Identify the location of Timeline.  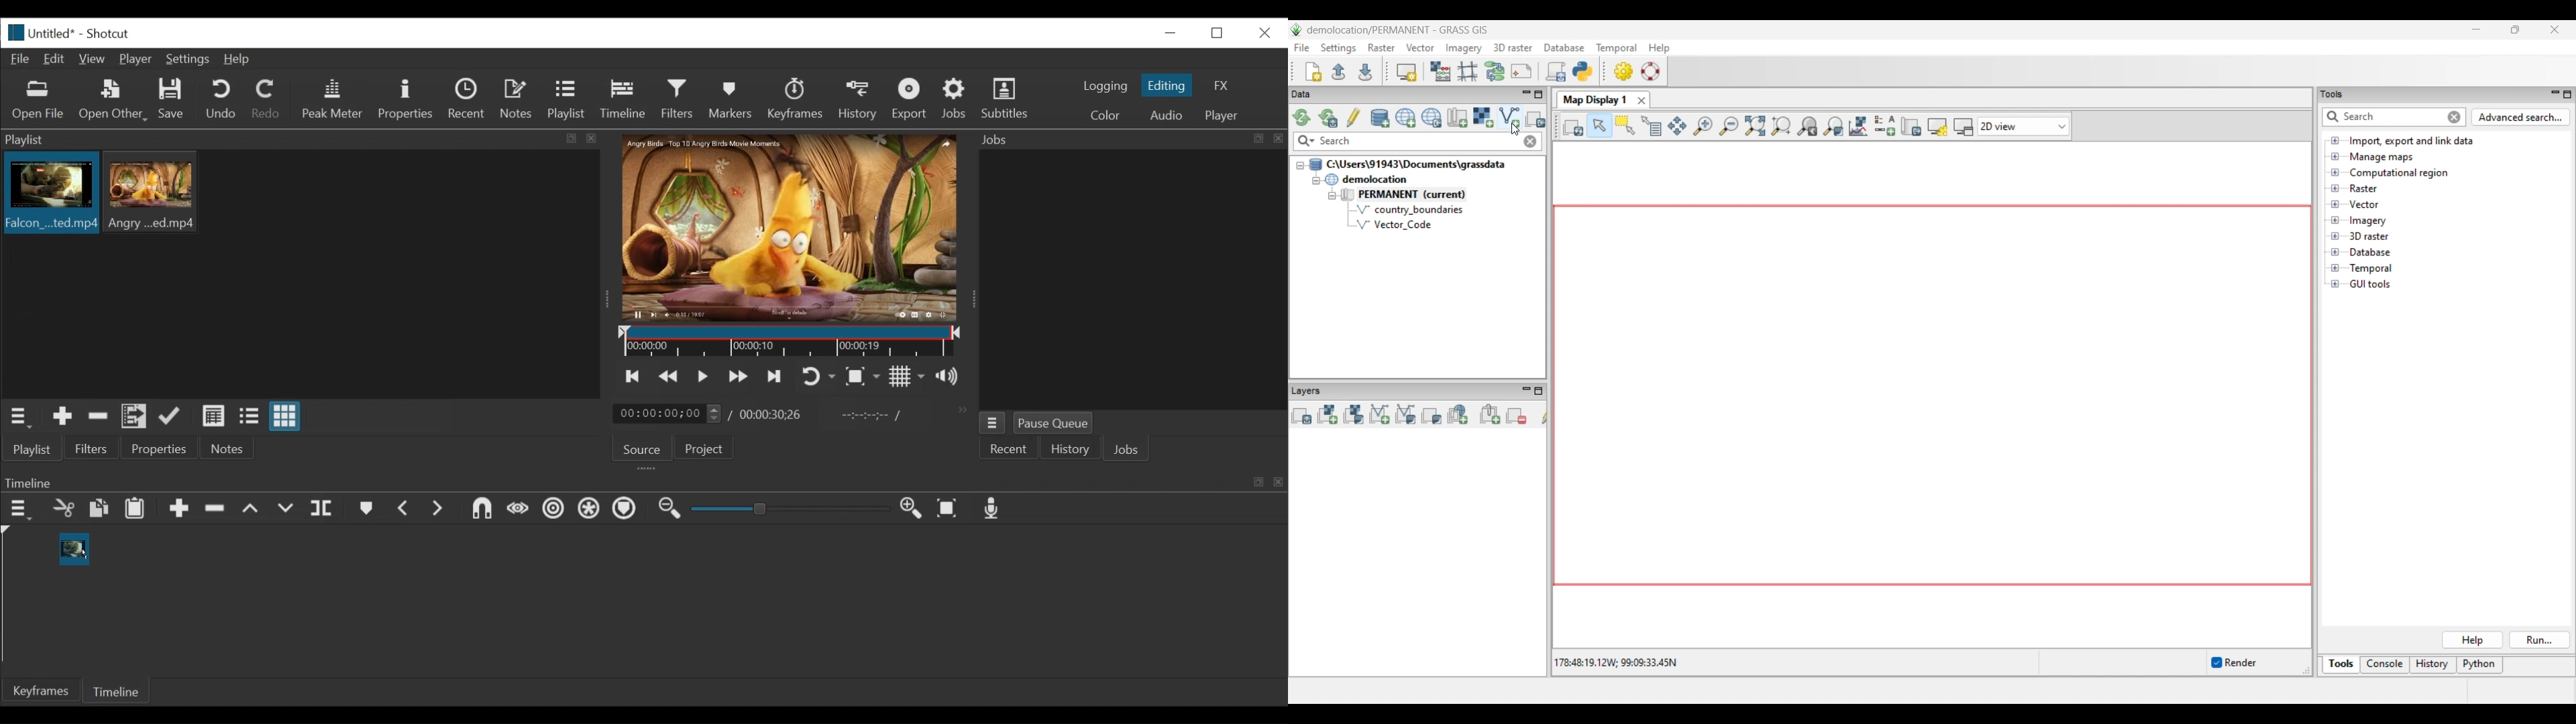
(627, 97).